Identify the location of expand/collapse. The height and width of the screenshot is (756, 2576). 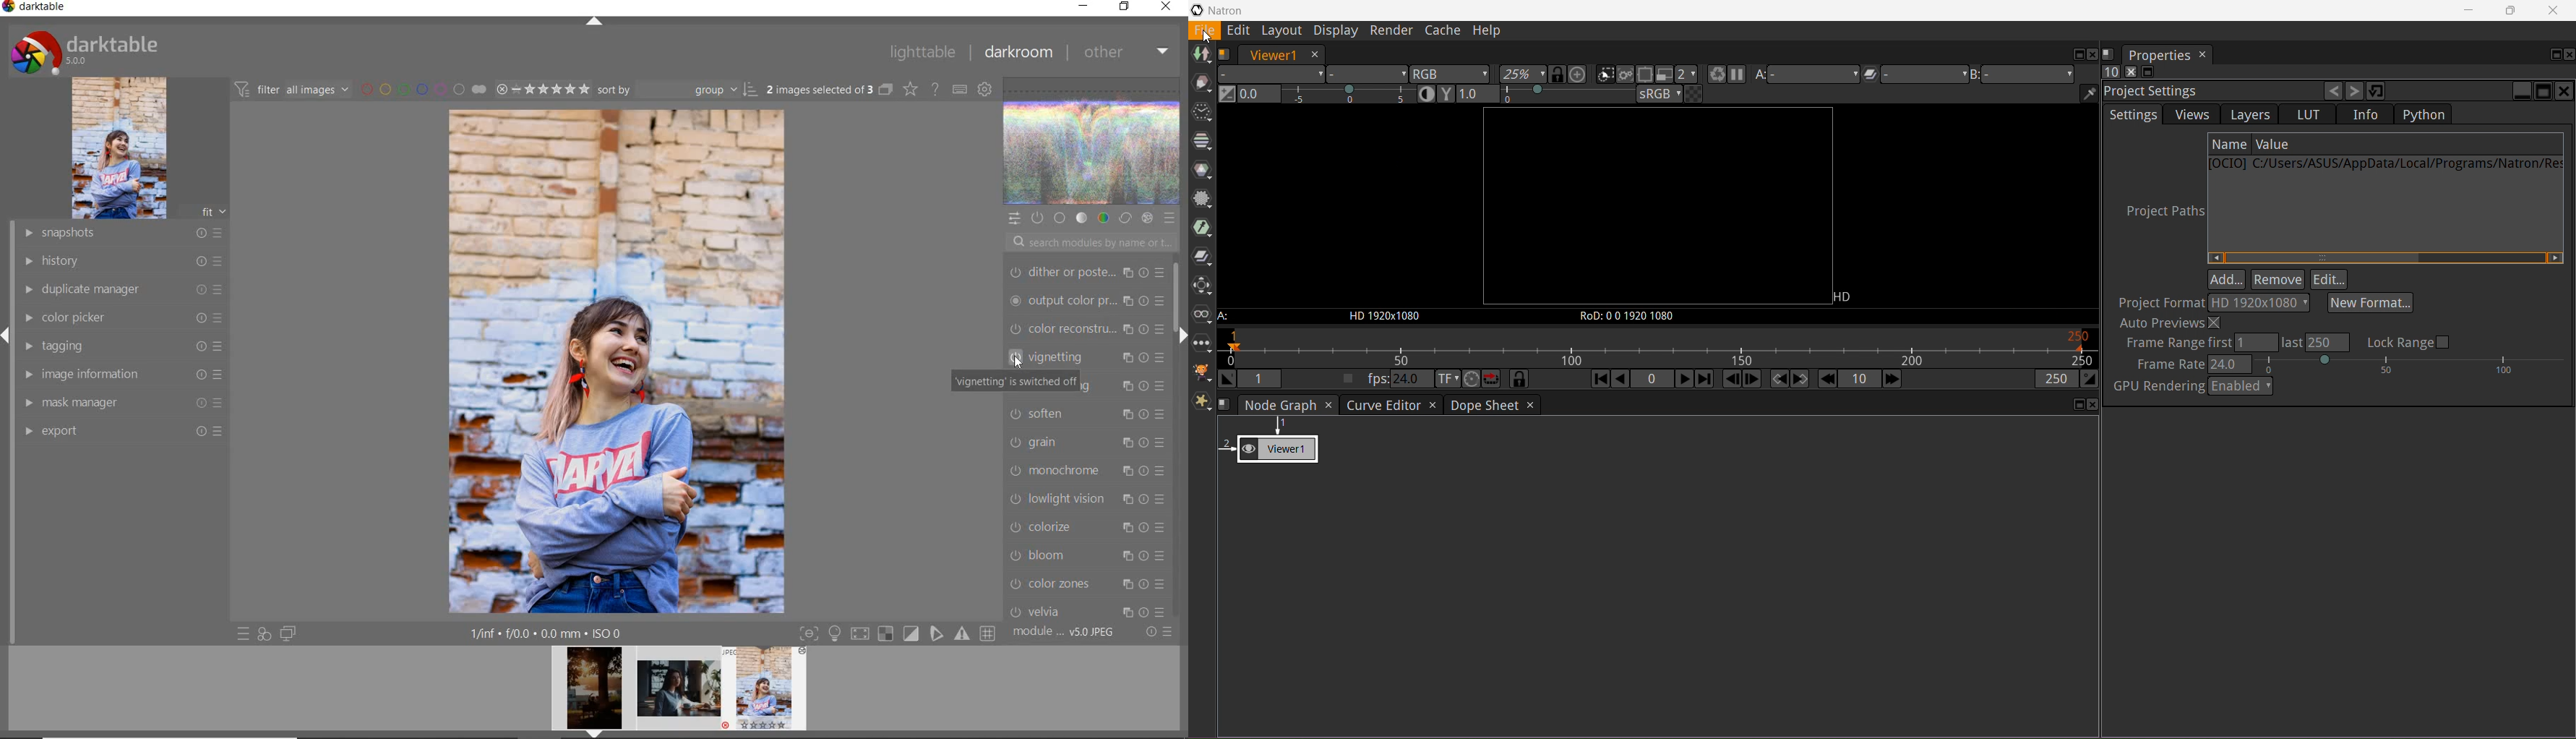
(1179, 335).